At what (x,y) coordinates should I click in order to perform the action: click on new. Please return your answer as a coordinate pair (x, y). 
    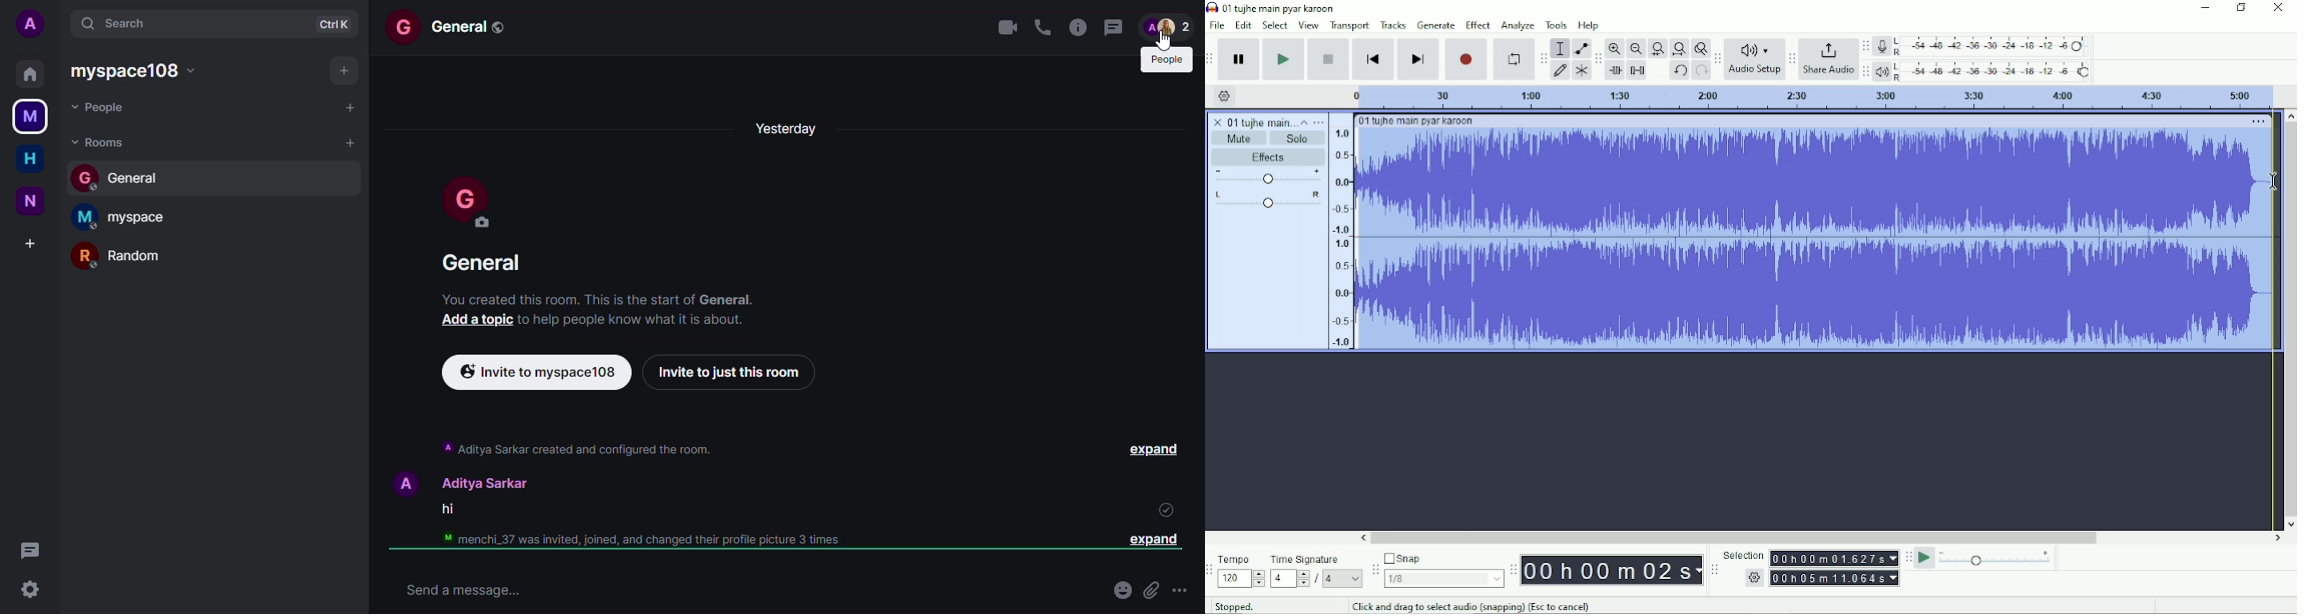
    Looking at the image, I should click on (30, 201).